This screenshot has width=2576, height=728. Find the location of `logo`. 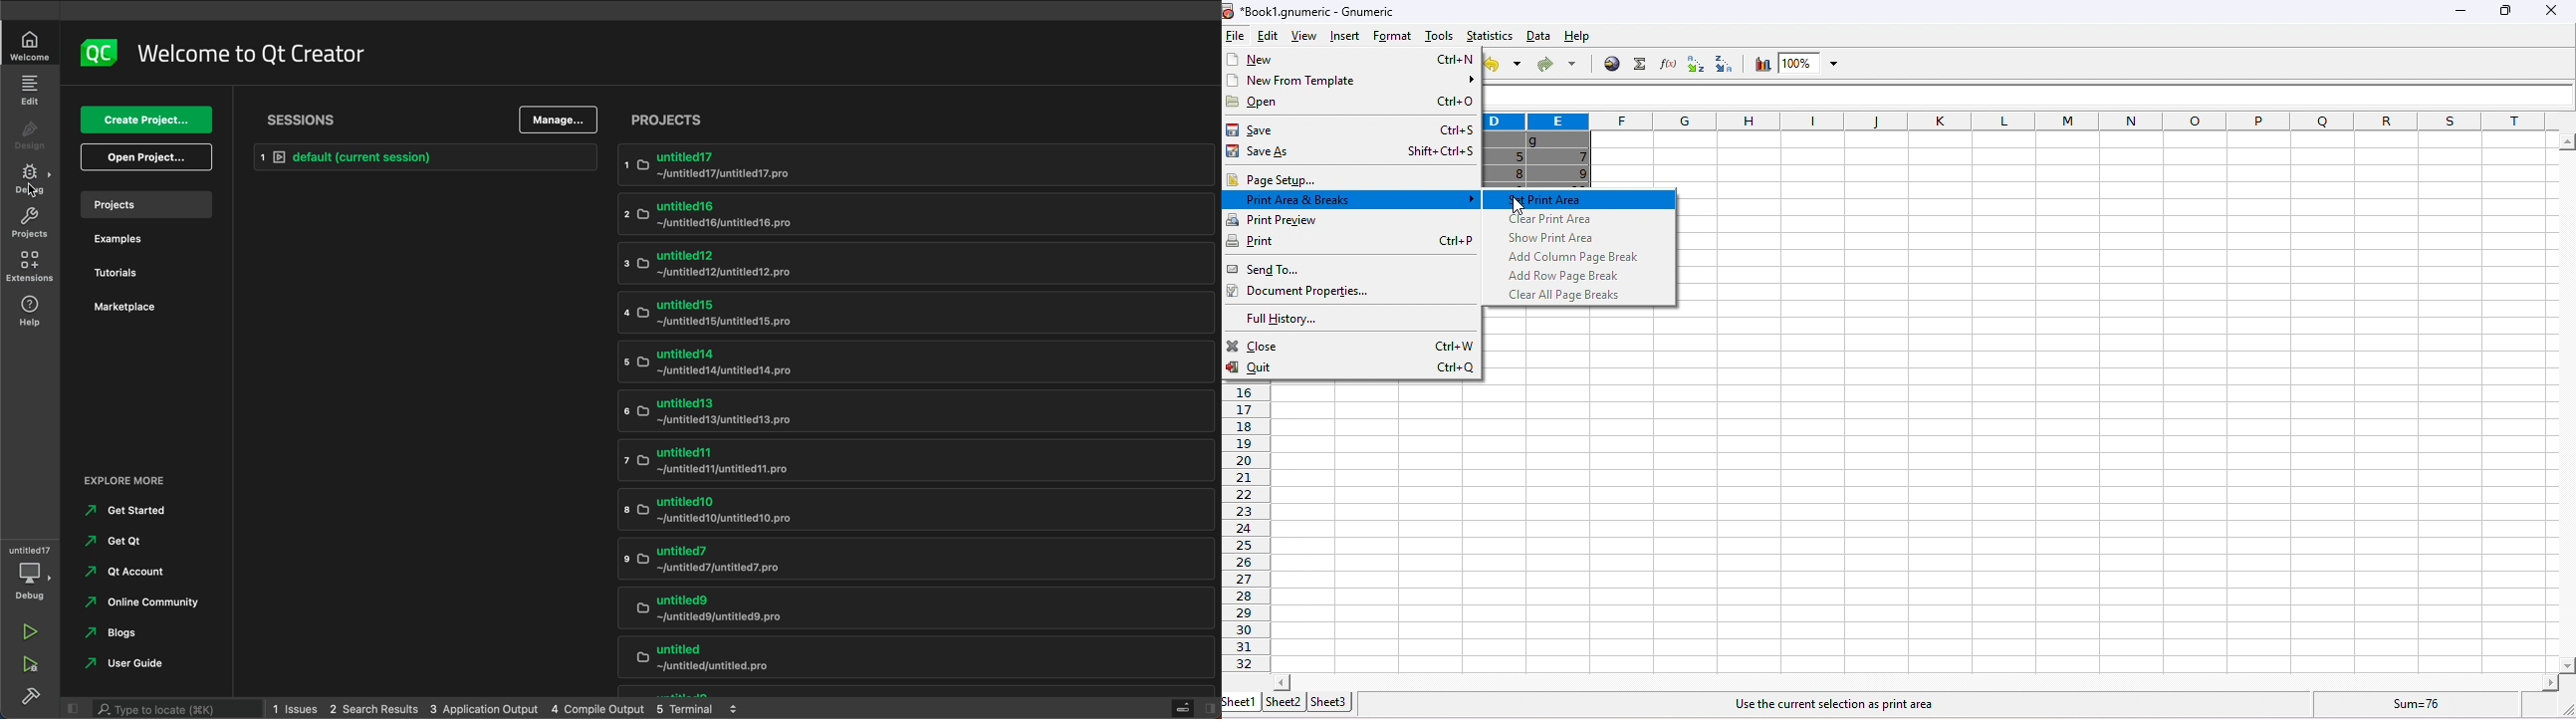

logo is located at coordinates (100, 53).